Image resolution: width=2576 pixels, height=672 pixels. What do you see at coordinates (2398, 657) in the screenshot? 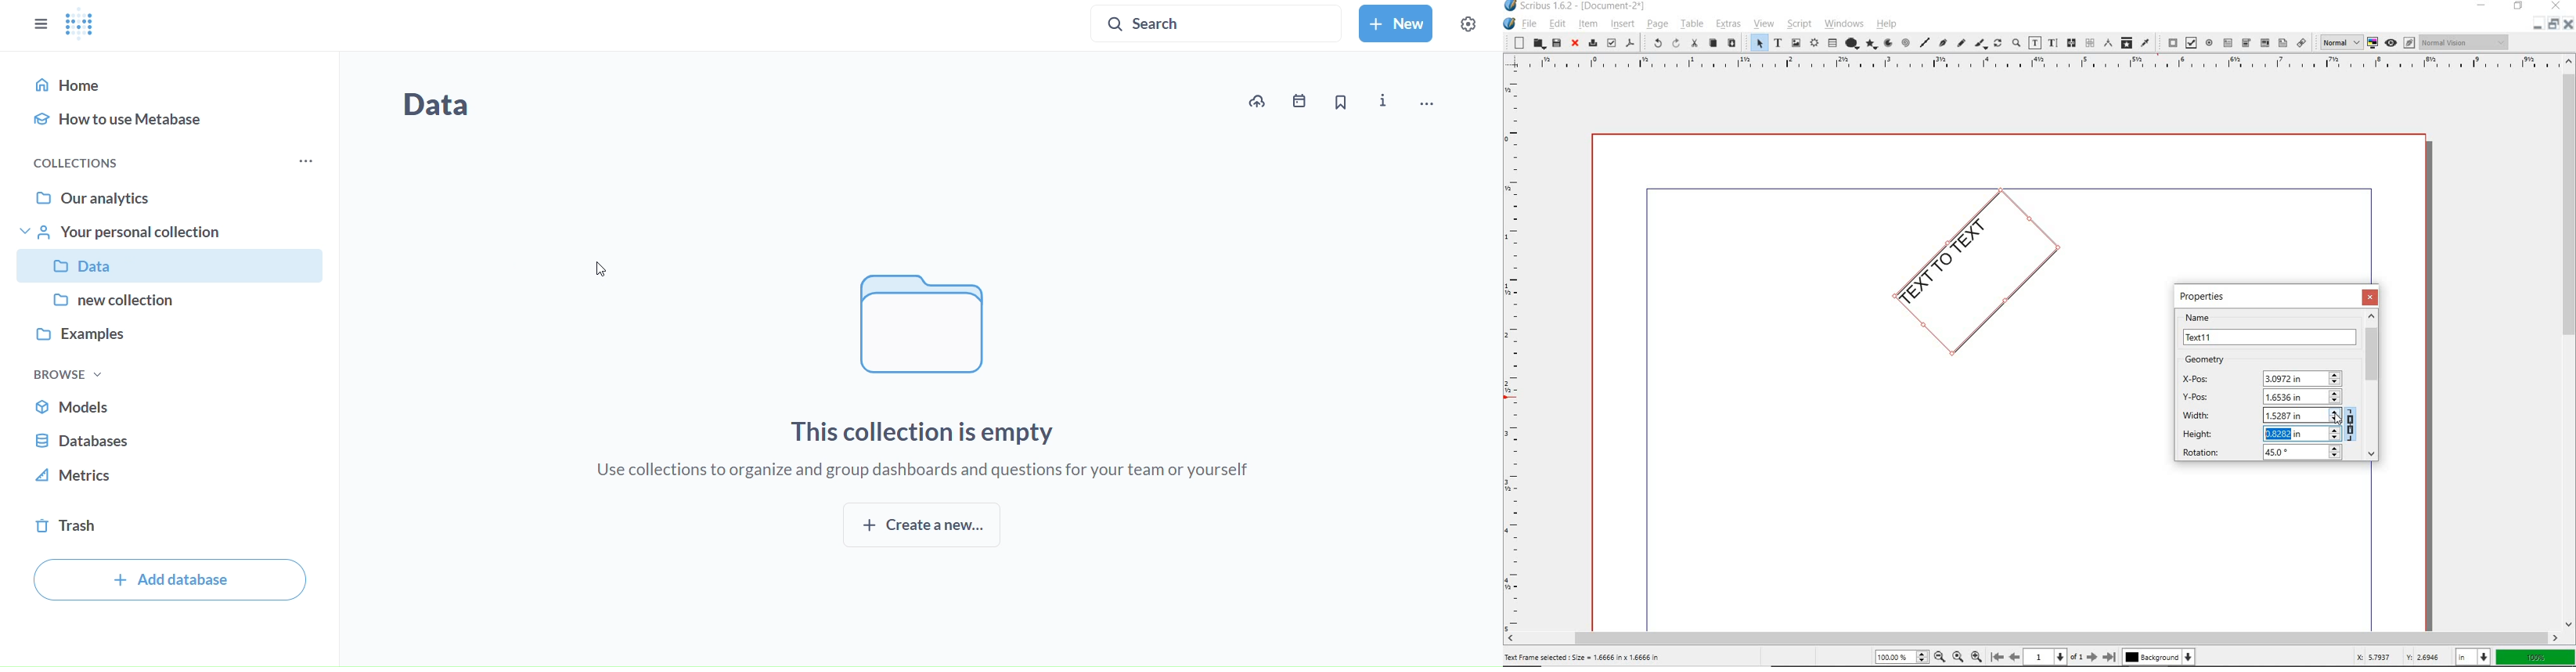
I see `coordinates` at bounding box center [2398, 657].